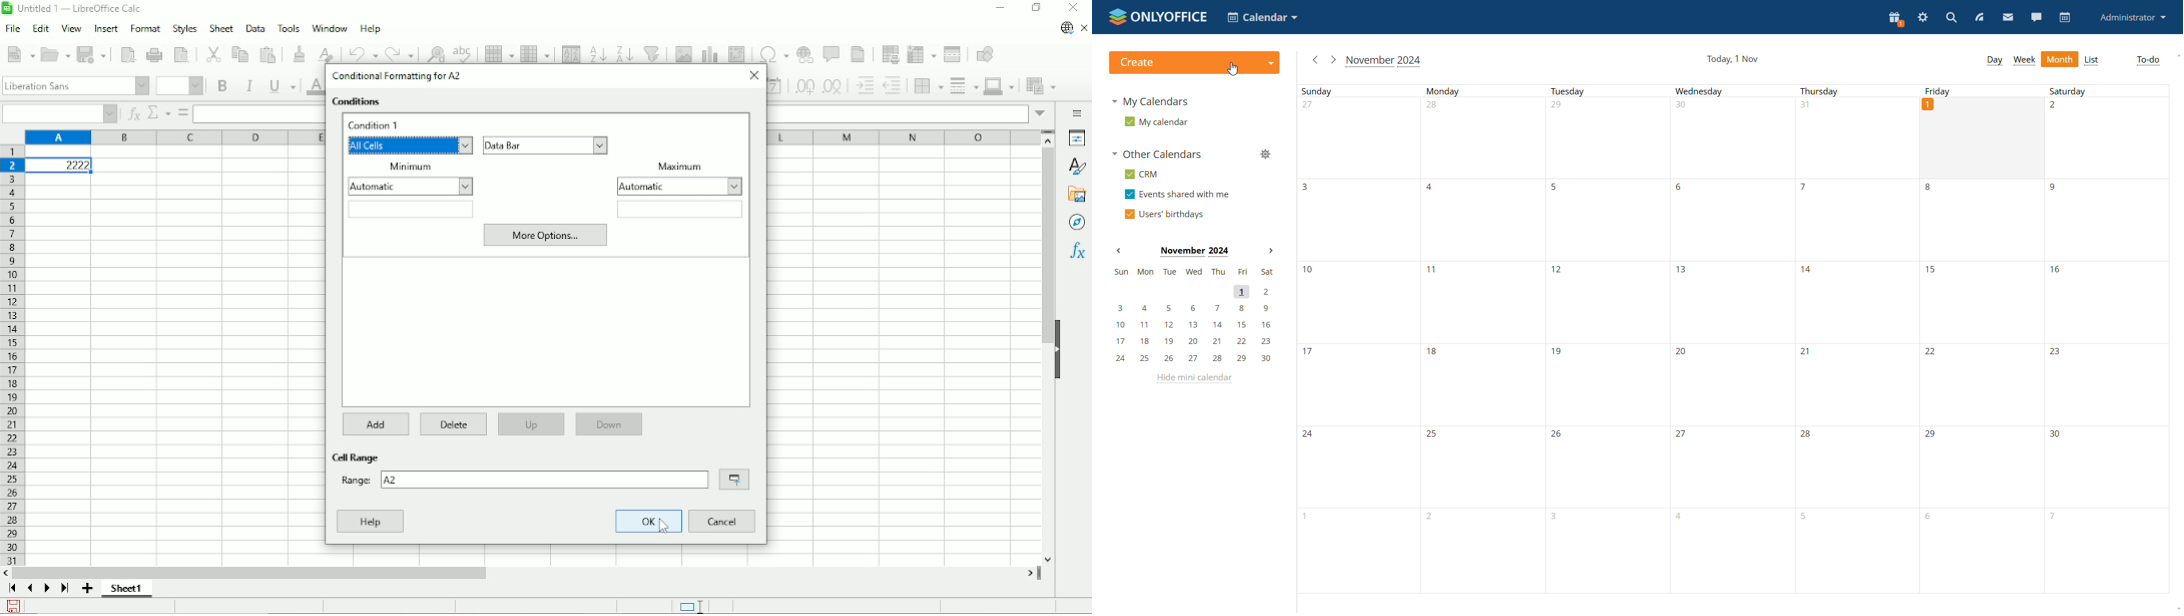  I want to click on Horizontal scrollbar, so click(526, 572).